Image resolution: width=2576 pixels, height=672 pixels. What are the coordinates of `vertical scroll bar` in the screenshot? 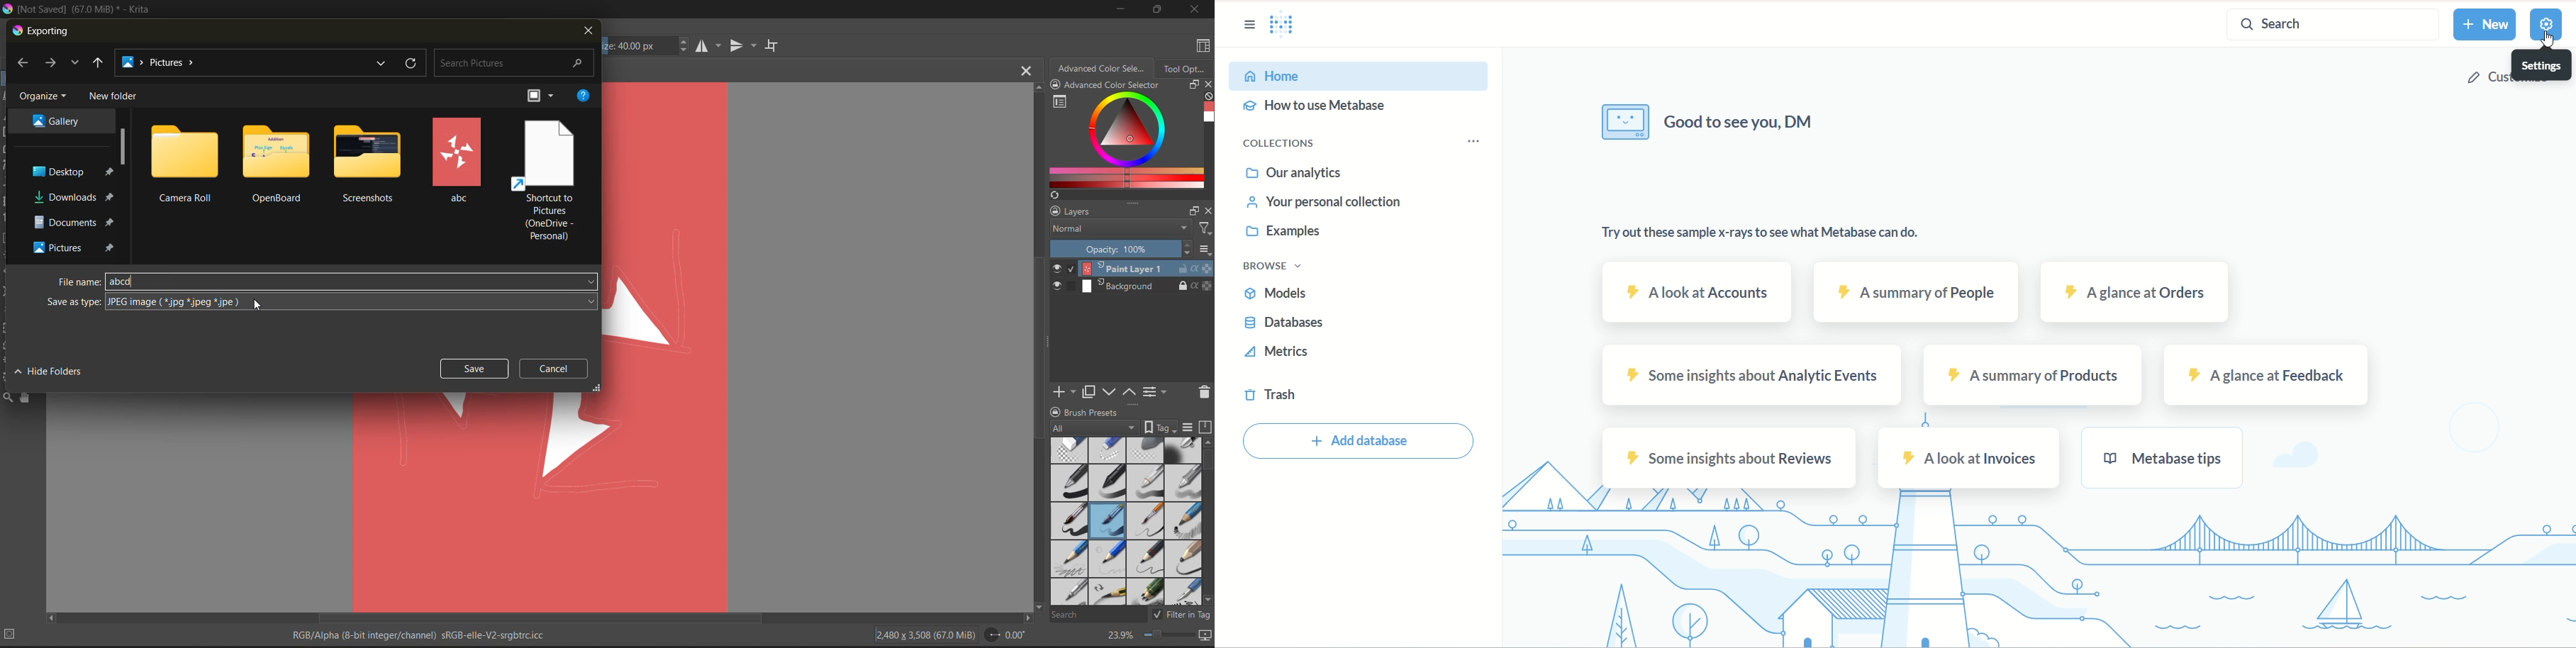 It's located at (1036, 348).